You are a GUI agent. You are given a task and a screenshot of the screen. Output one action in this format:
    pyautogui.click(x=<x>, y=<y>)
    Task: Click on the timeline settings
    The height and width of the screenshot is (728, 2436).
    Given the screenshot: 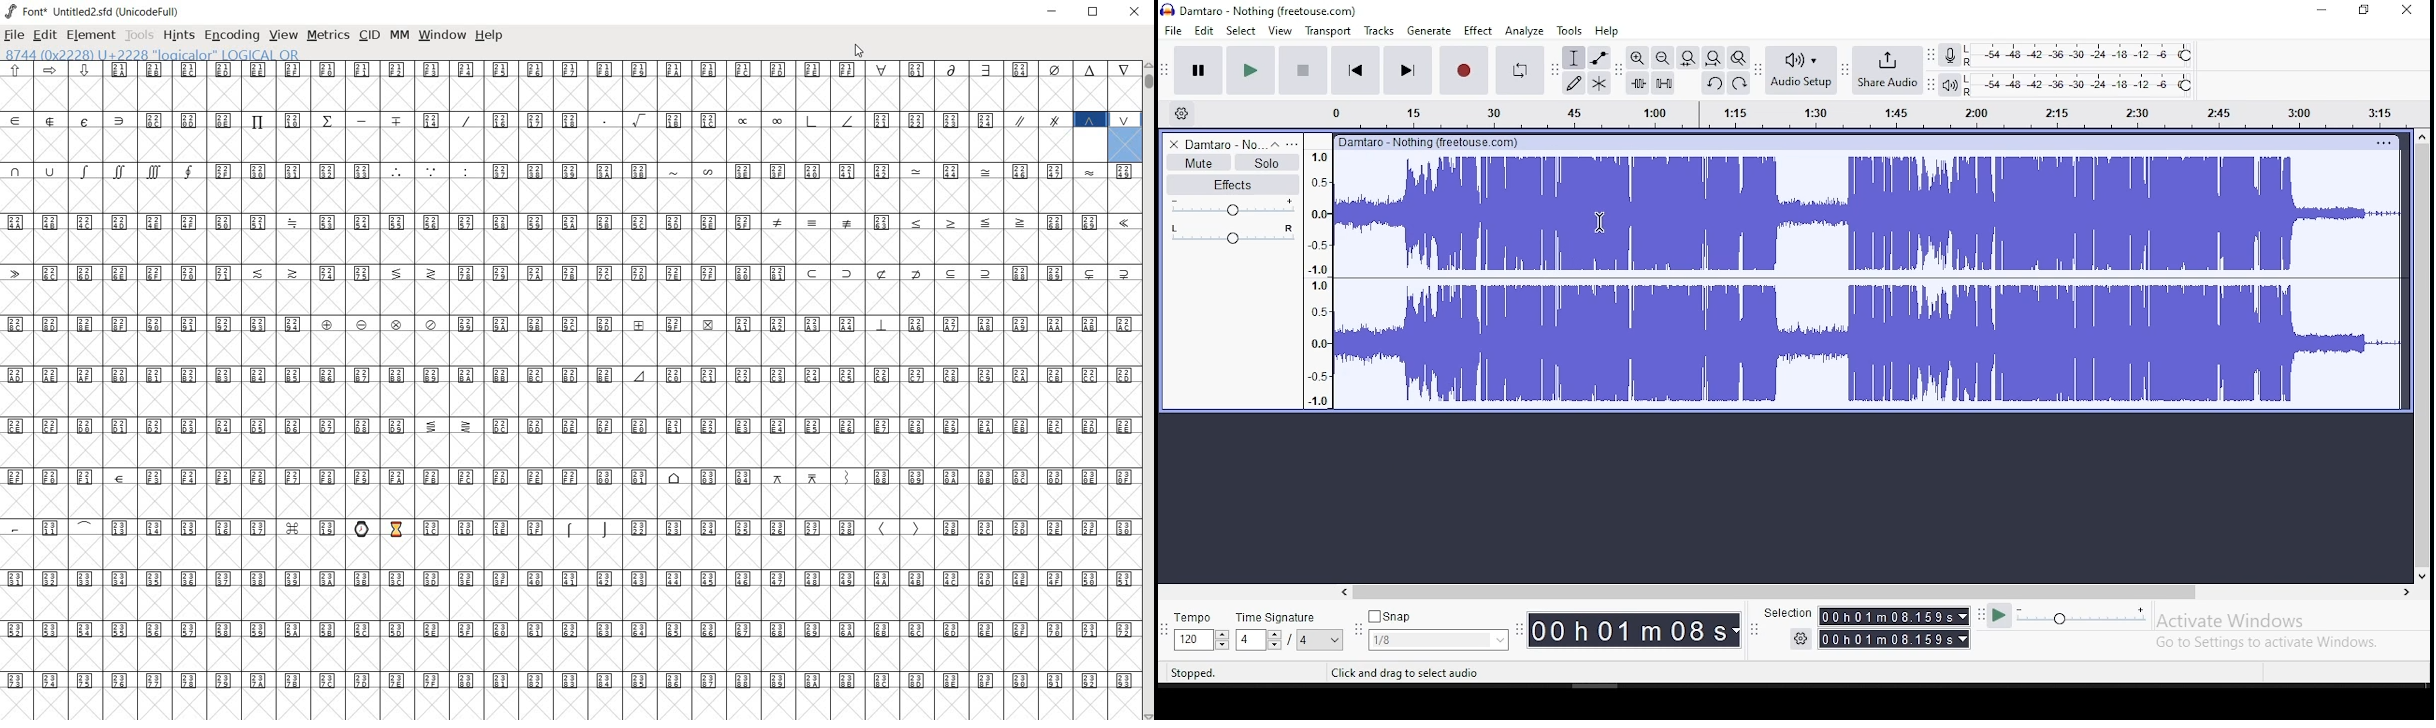 What is the action you would take?
    pyautogui.click(x=1181, y=111)
    